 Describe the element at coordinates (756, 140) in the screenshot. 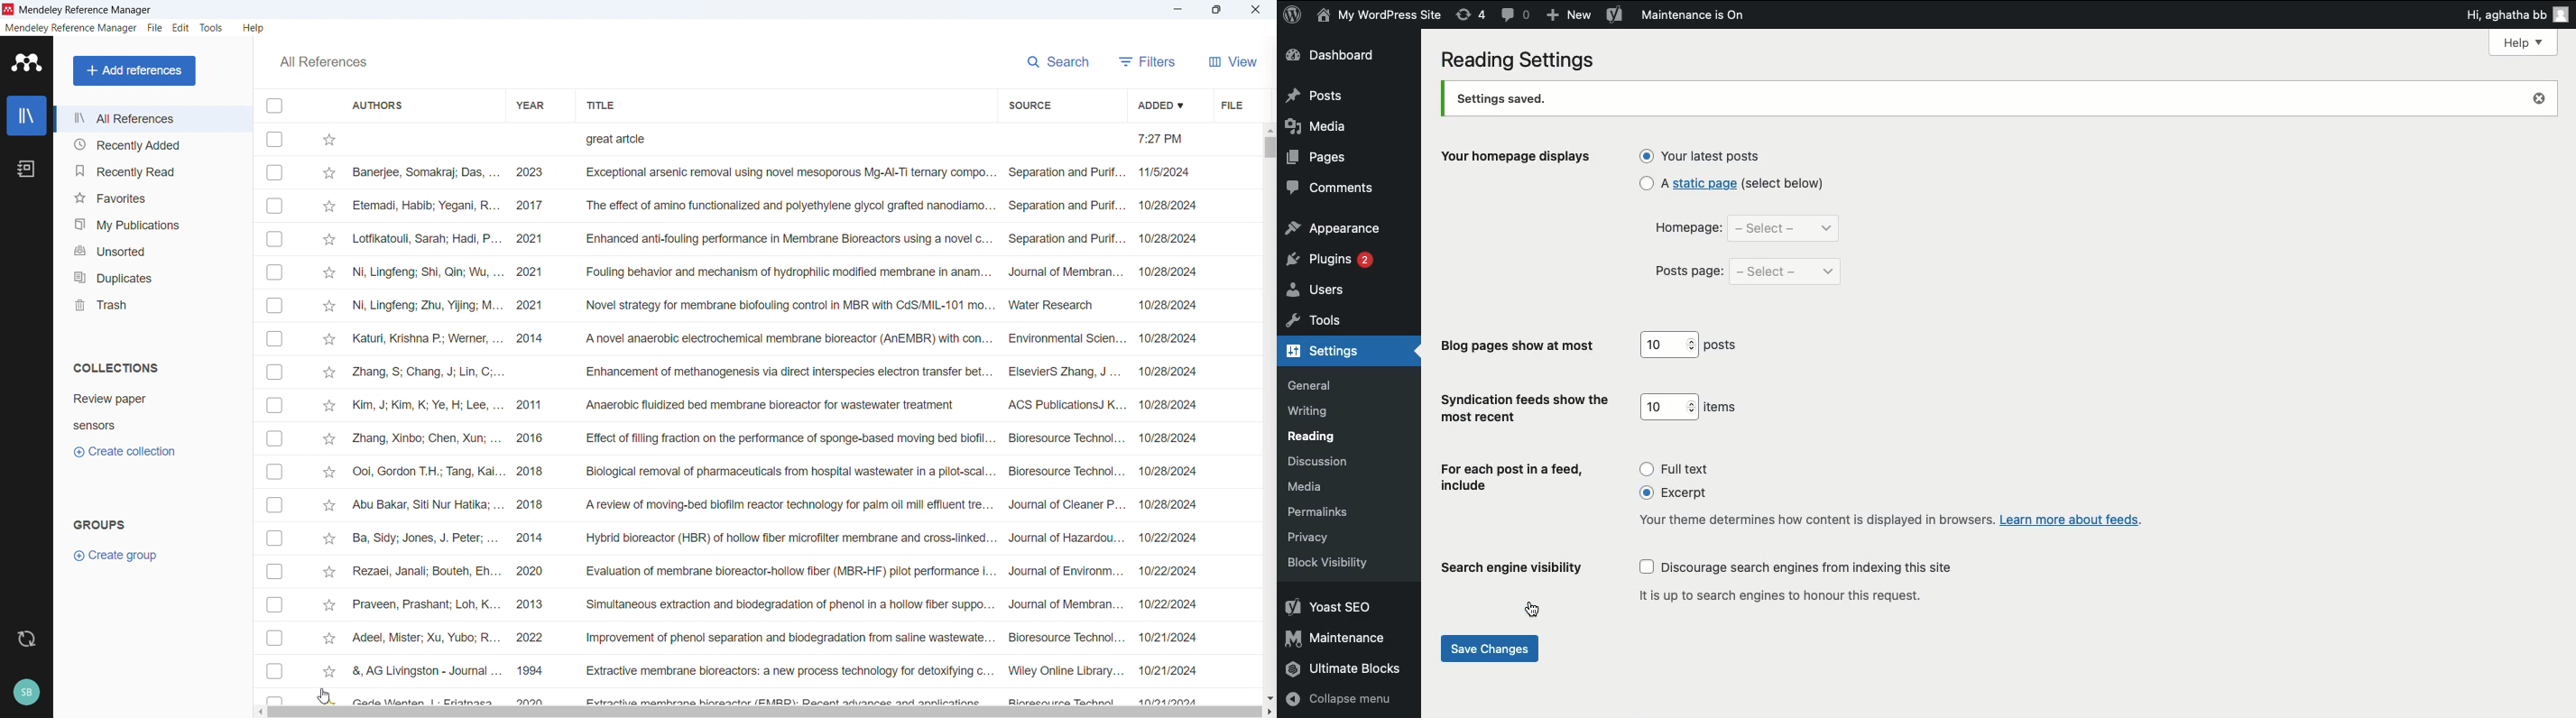

I see `Reference added ` at that location.